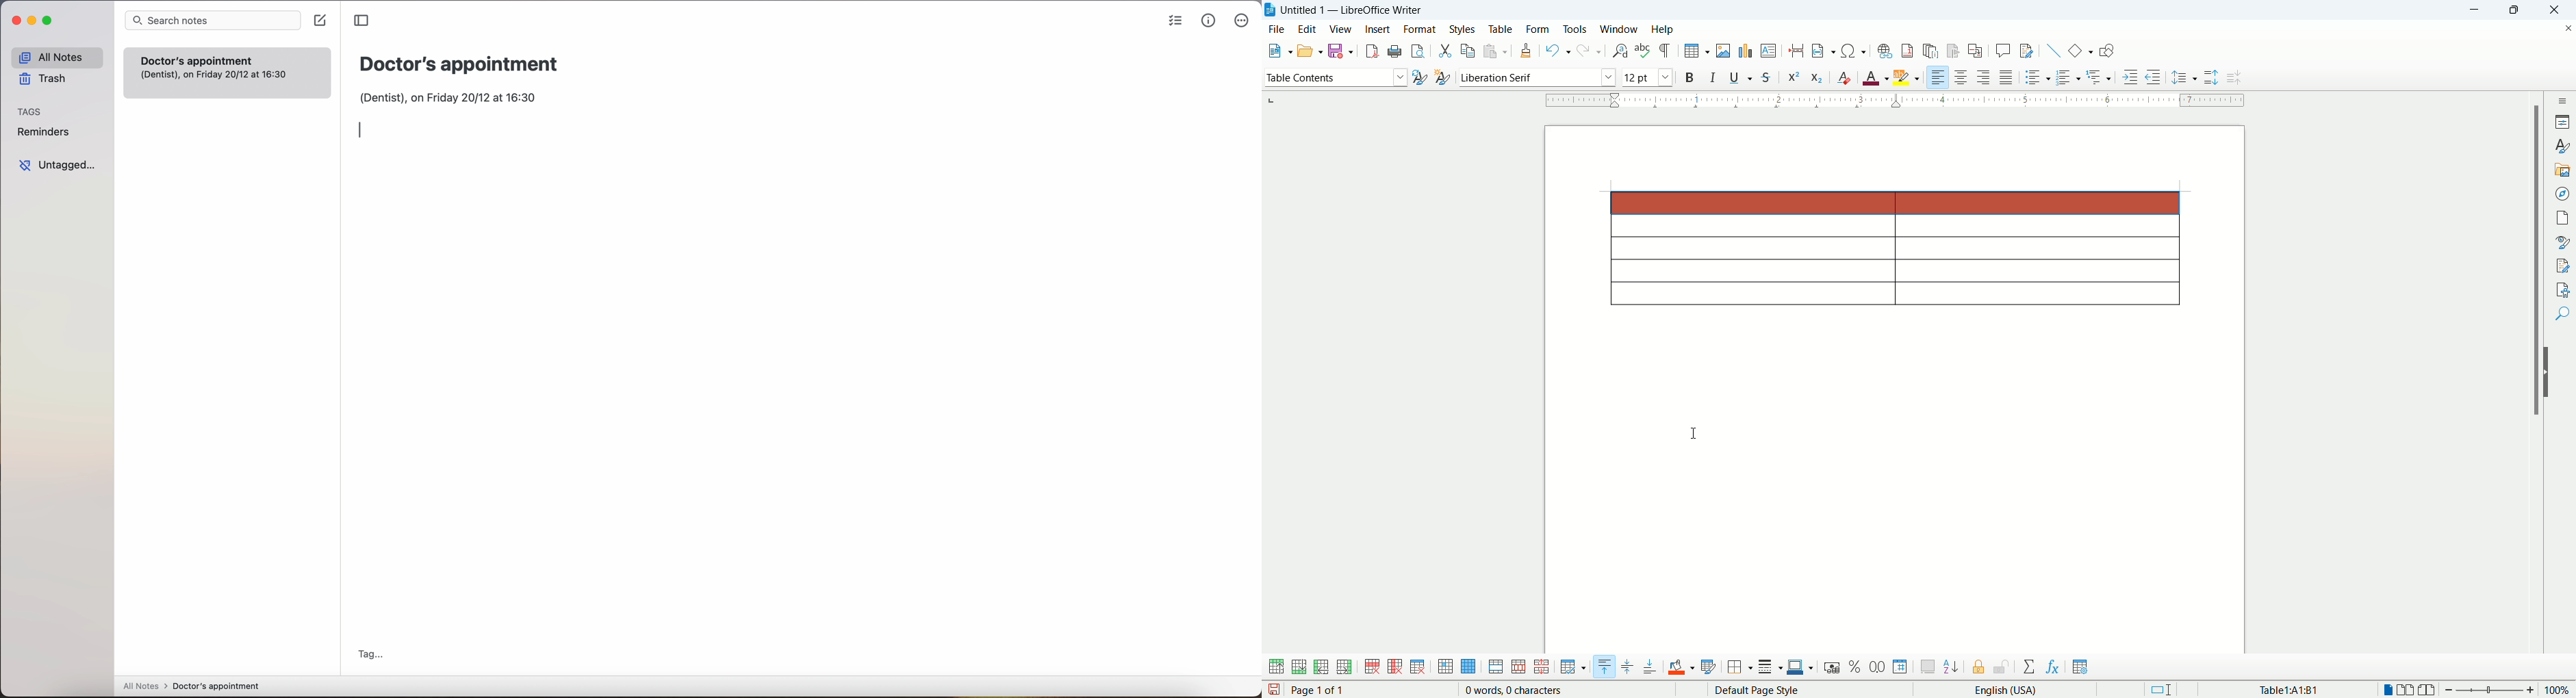 Image resolution: width=2576 pixels, height=700 pixels. I want to click on insert endnote, so click(1934, 51).